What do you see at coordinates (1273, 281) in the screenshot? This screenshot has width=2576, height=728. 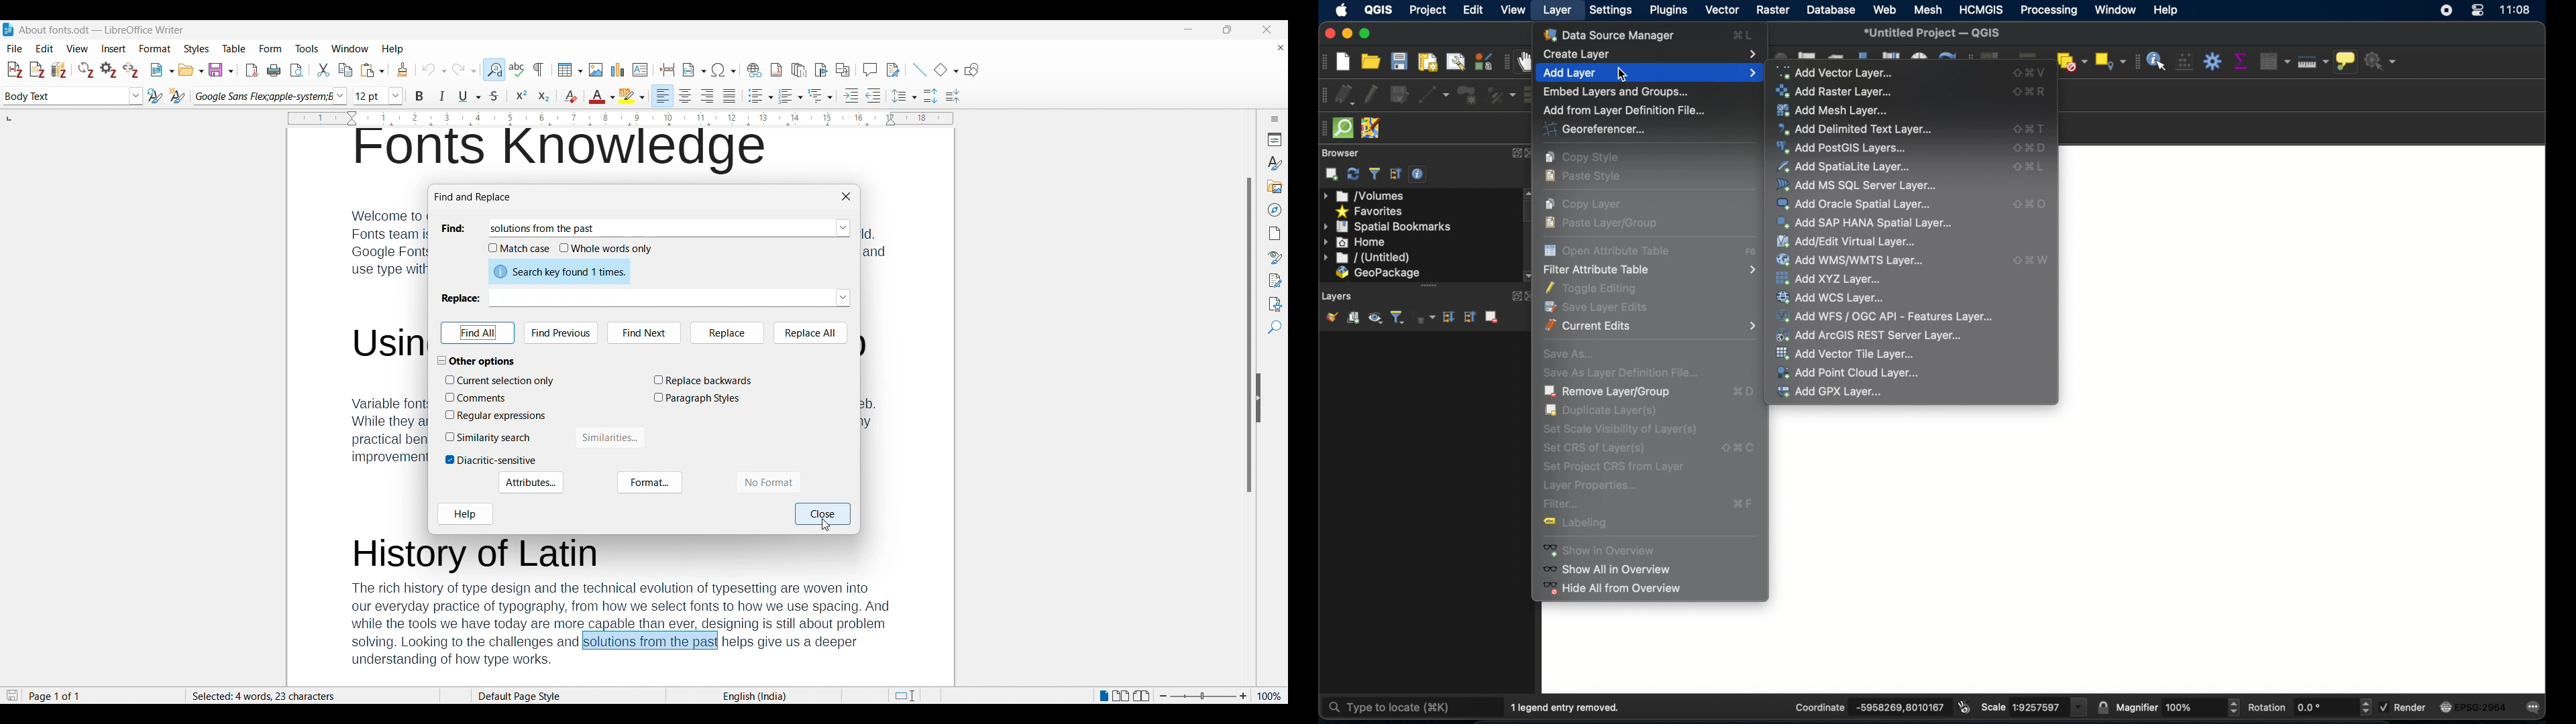 I see `Manage changes` at bounding box center [1273, 281].